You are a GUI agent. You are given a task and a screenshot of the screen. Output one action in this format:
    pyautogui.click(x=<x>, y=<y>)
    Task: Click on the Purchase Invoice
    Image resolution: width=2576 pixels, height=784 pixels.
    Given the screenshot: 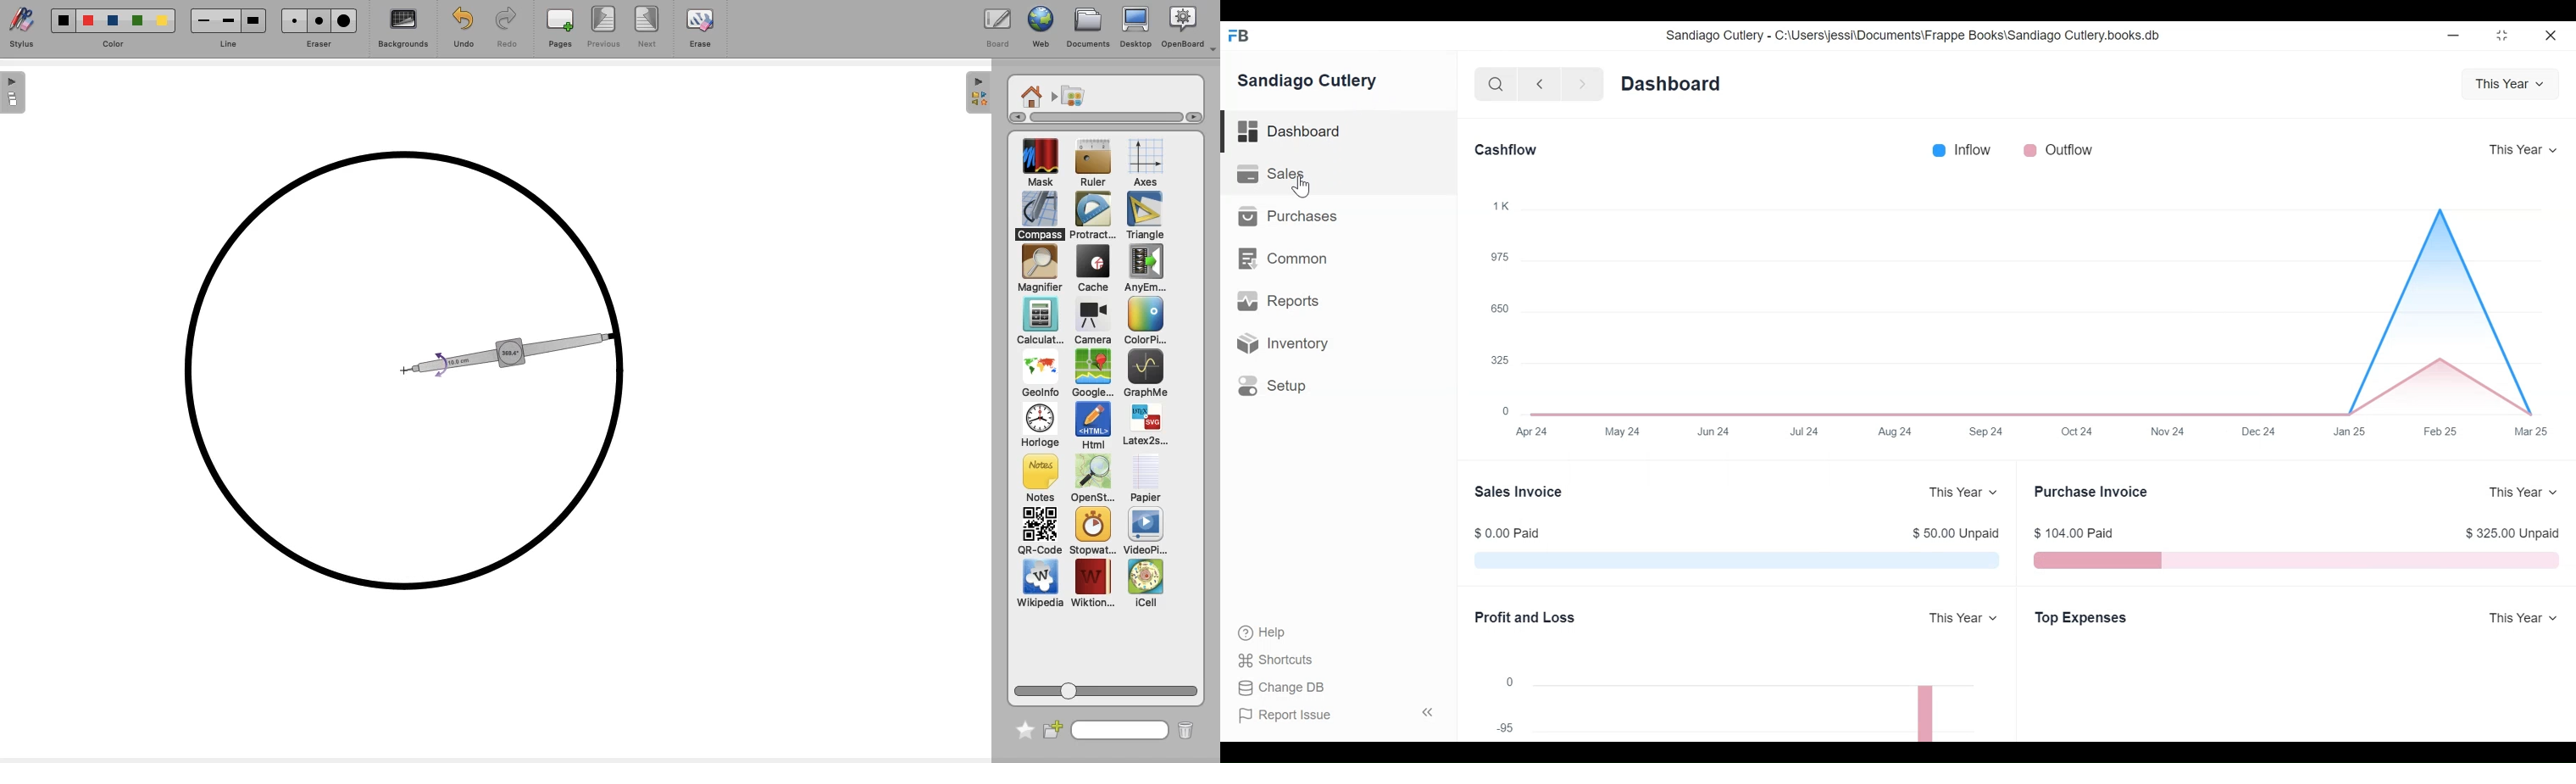 What is the action you would take?
    pyautogui.click(x=2093, y=491)
    